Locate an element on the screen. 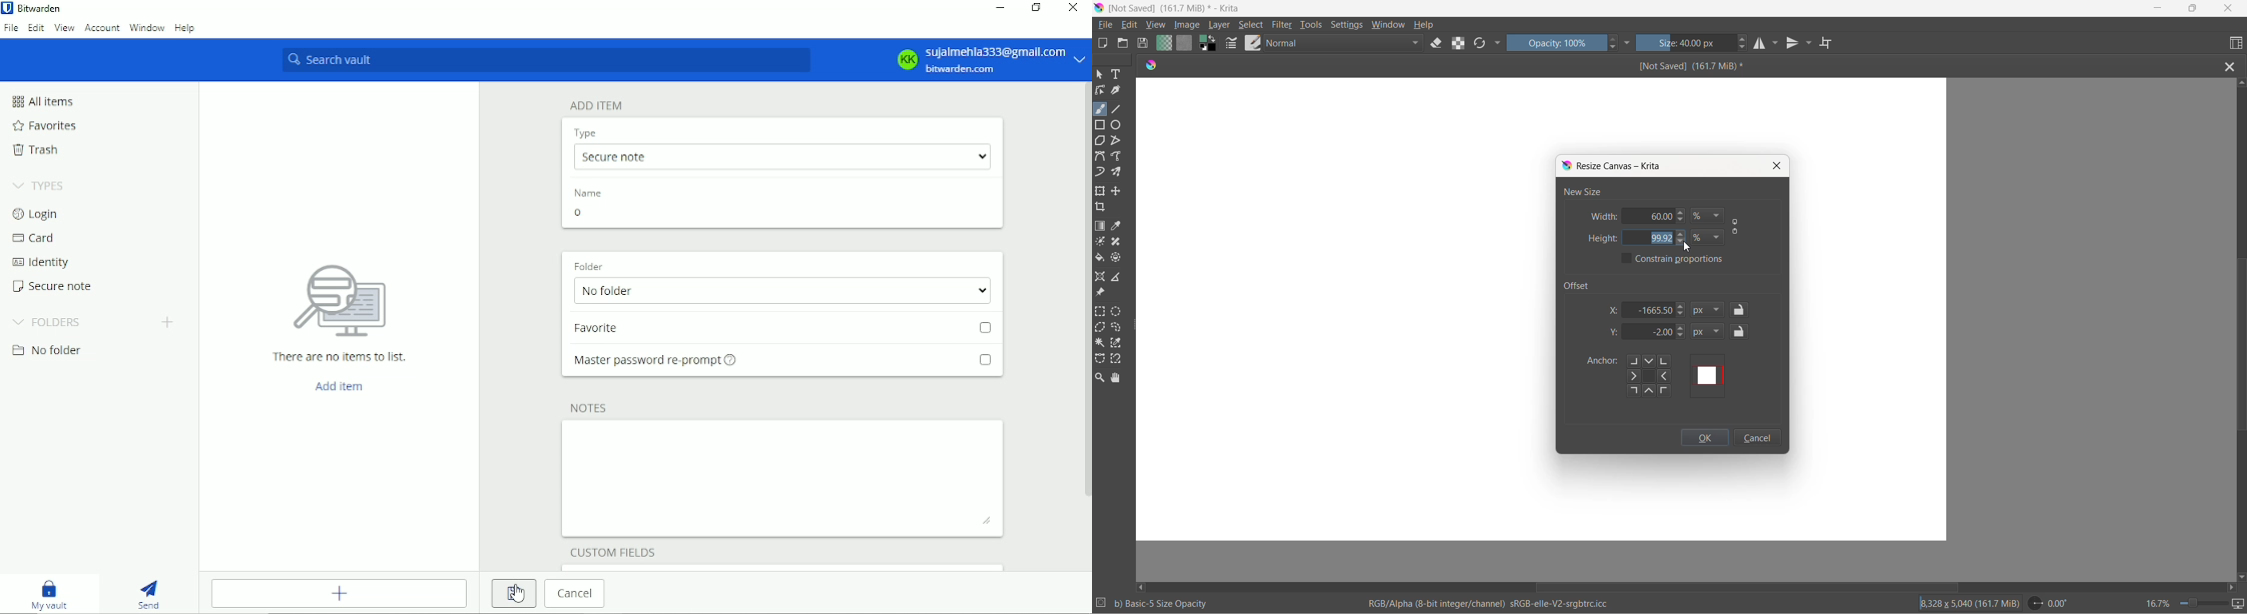 This screenshot has width=2268, height=616. Folders is located at coordinates (48, 321).